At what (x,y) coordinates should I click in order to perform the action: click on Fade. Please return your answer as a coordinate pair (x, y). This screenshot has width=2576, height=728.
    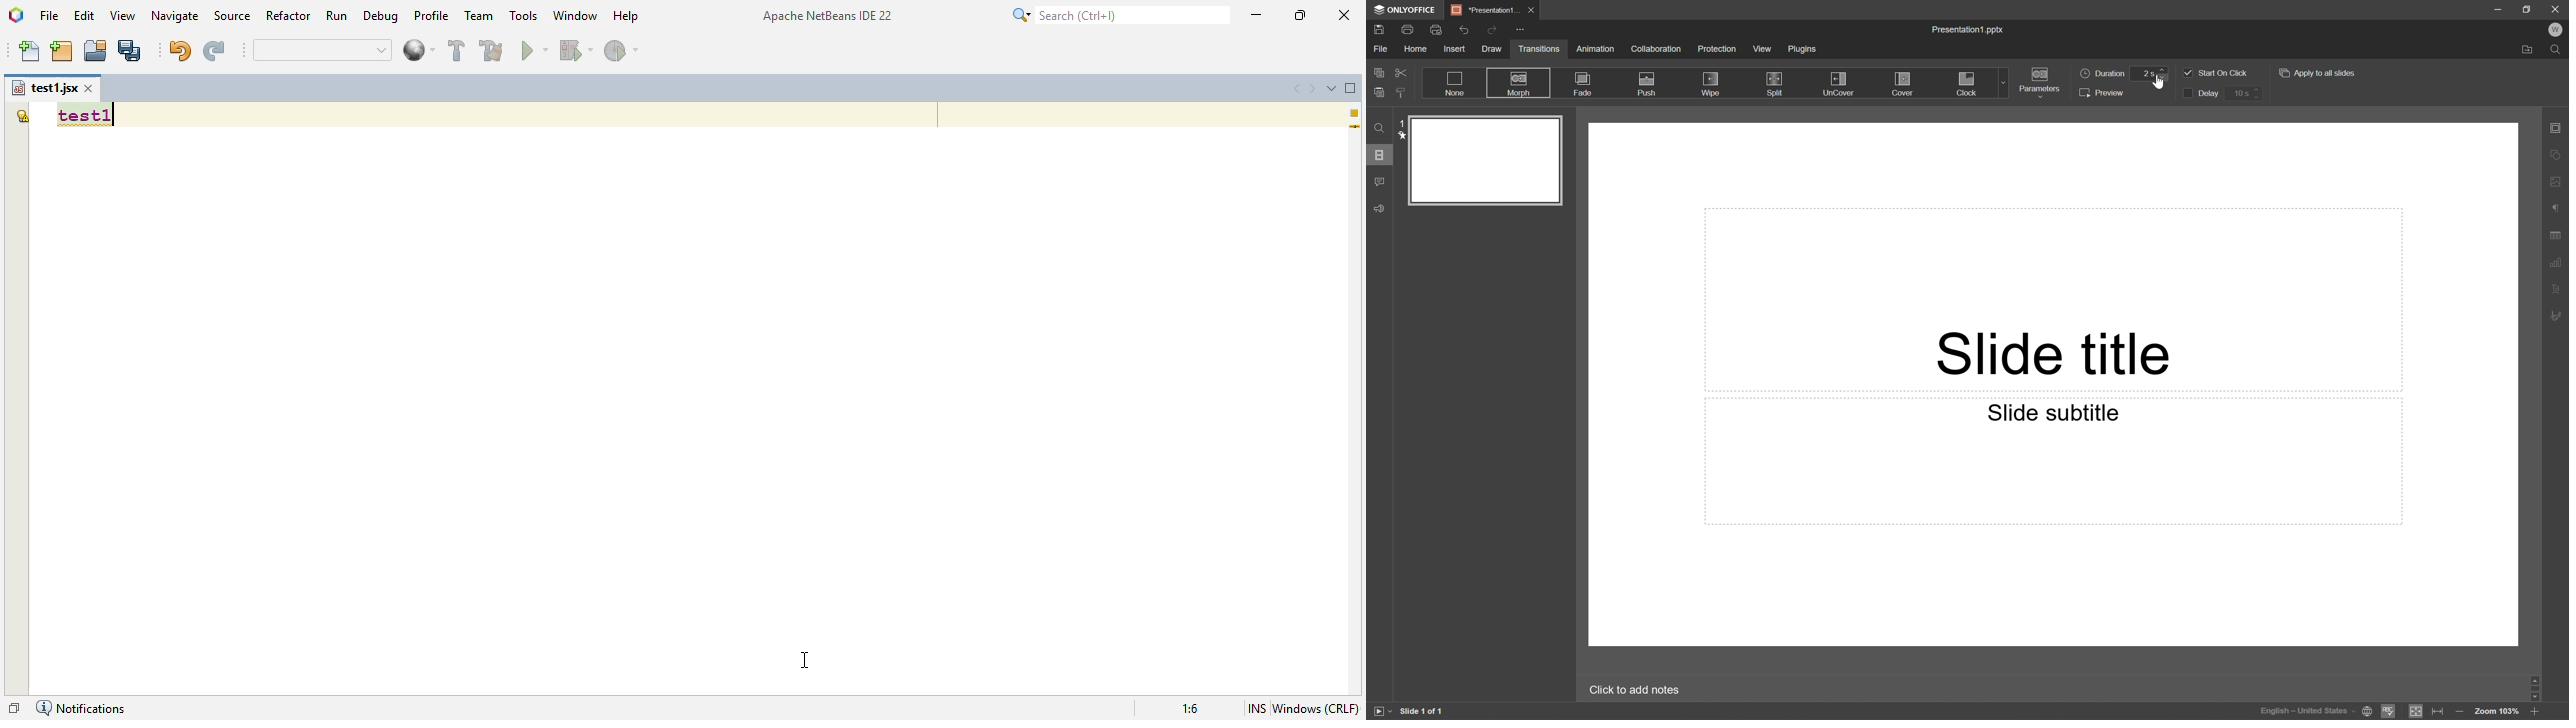
    Looking at the image, I should click on (1582, 84).